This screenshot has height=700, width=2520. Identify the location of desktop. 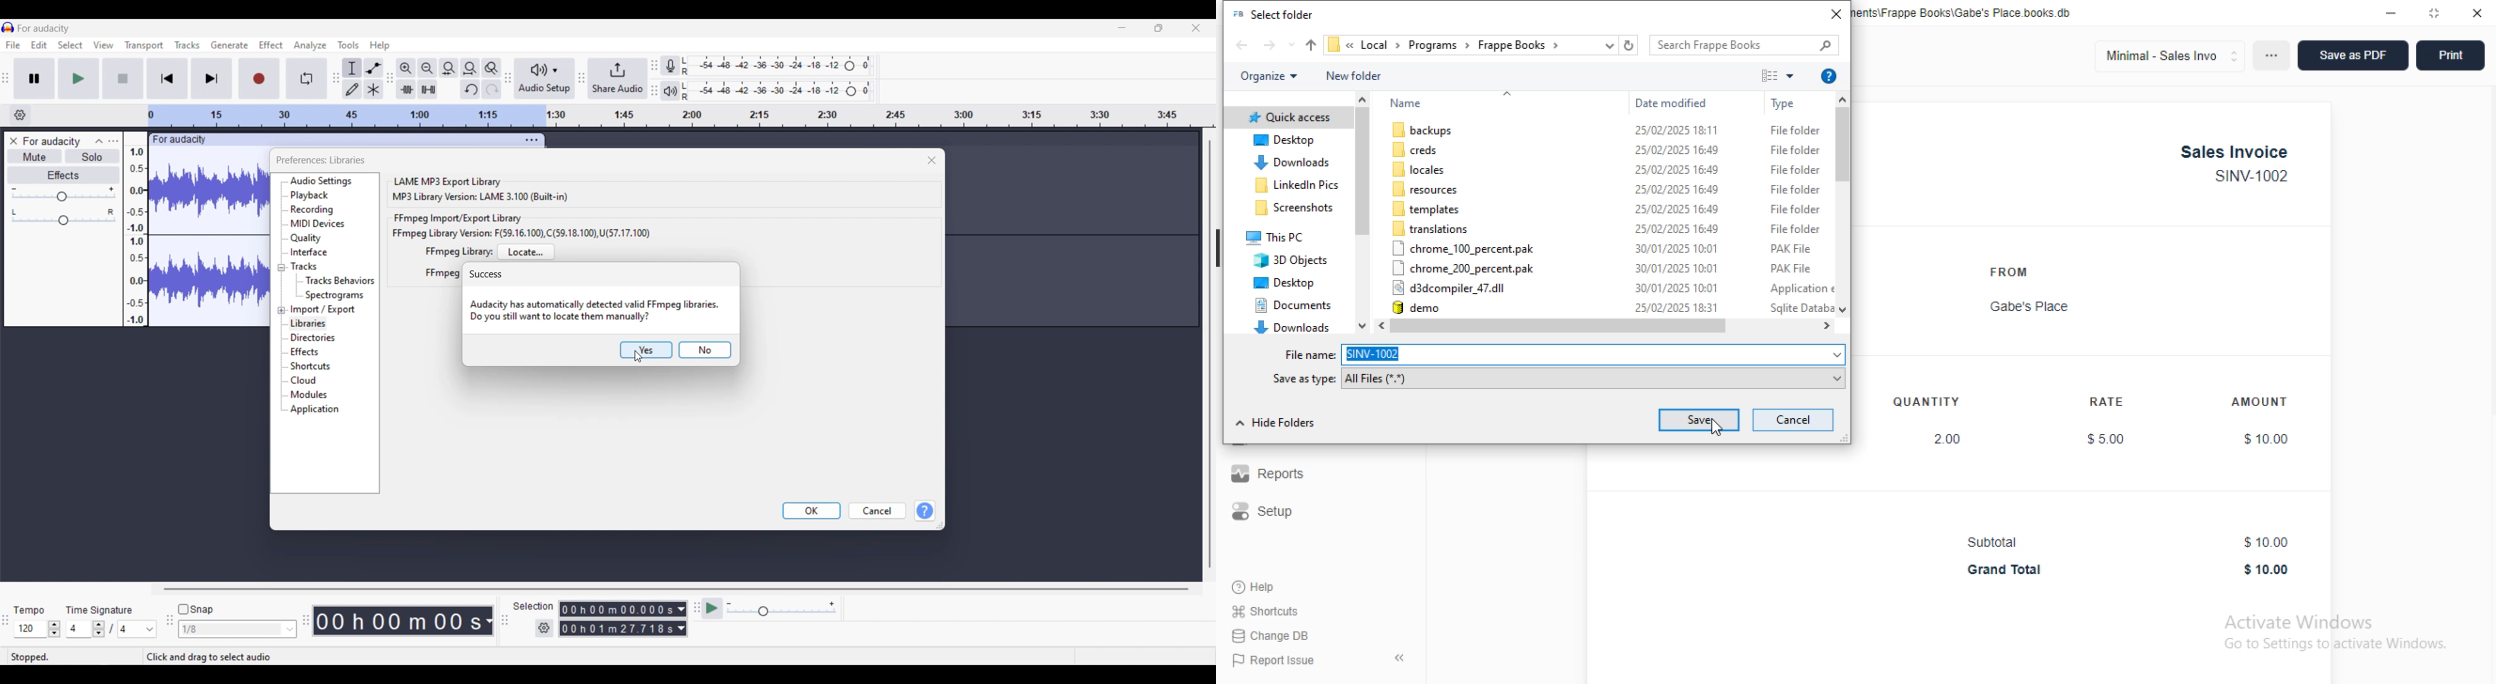
(1286, 140).